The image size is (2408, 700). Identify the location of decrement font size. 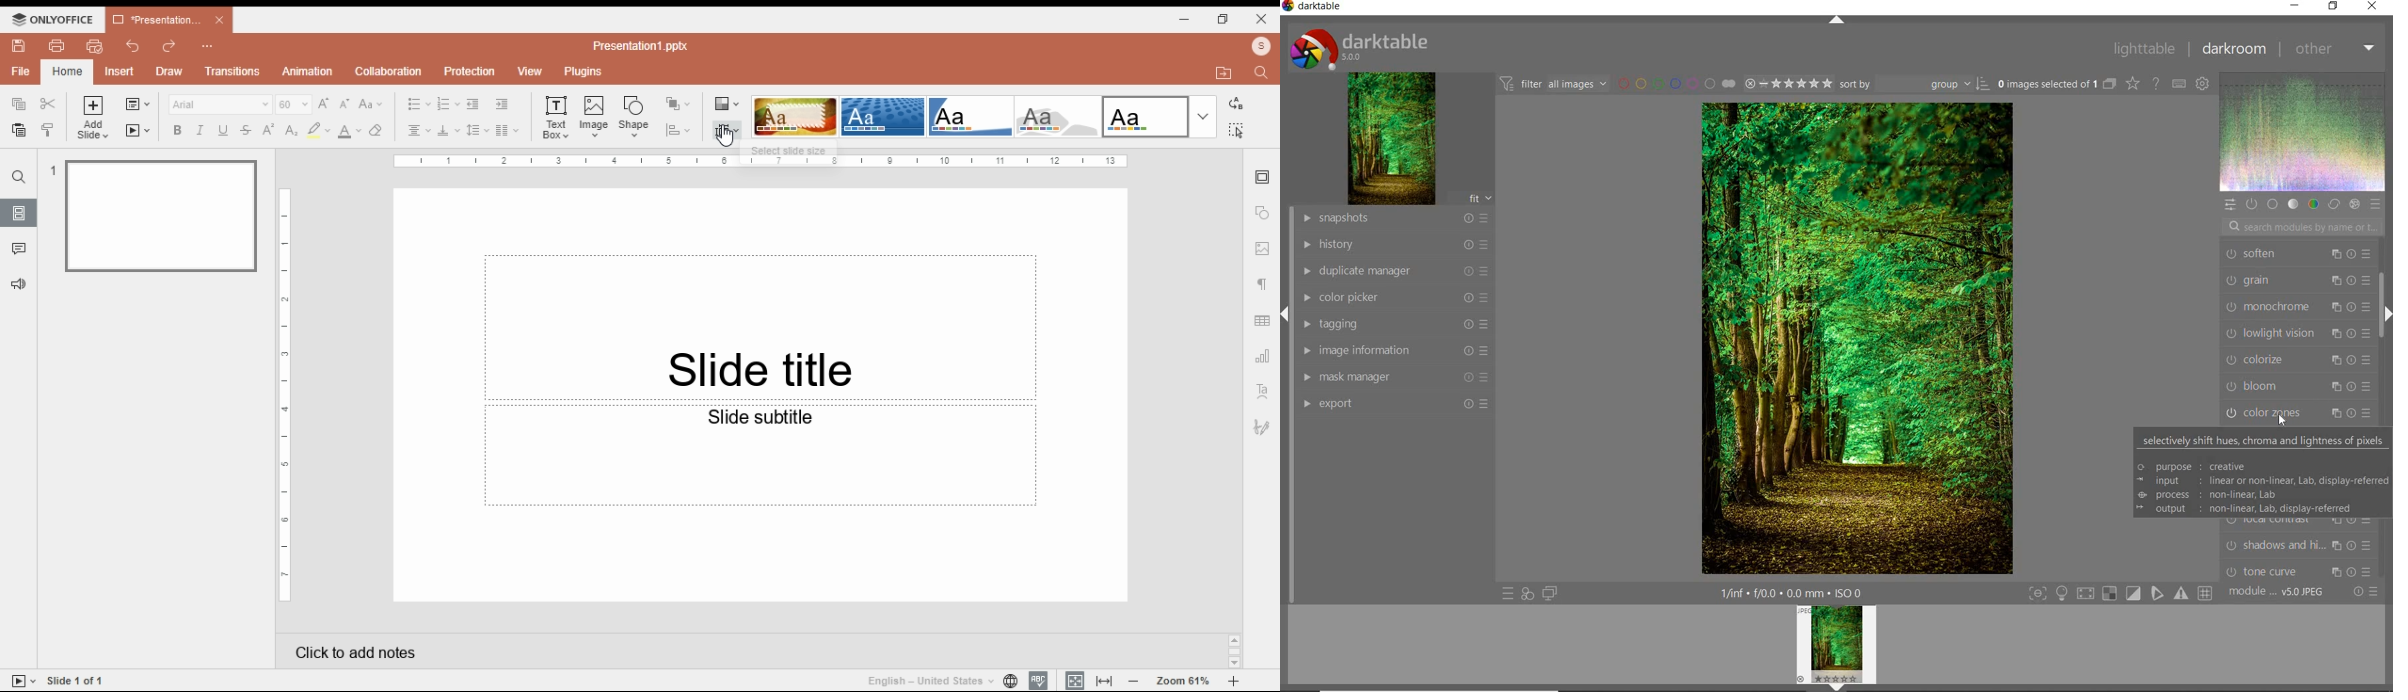
(345, 103).